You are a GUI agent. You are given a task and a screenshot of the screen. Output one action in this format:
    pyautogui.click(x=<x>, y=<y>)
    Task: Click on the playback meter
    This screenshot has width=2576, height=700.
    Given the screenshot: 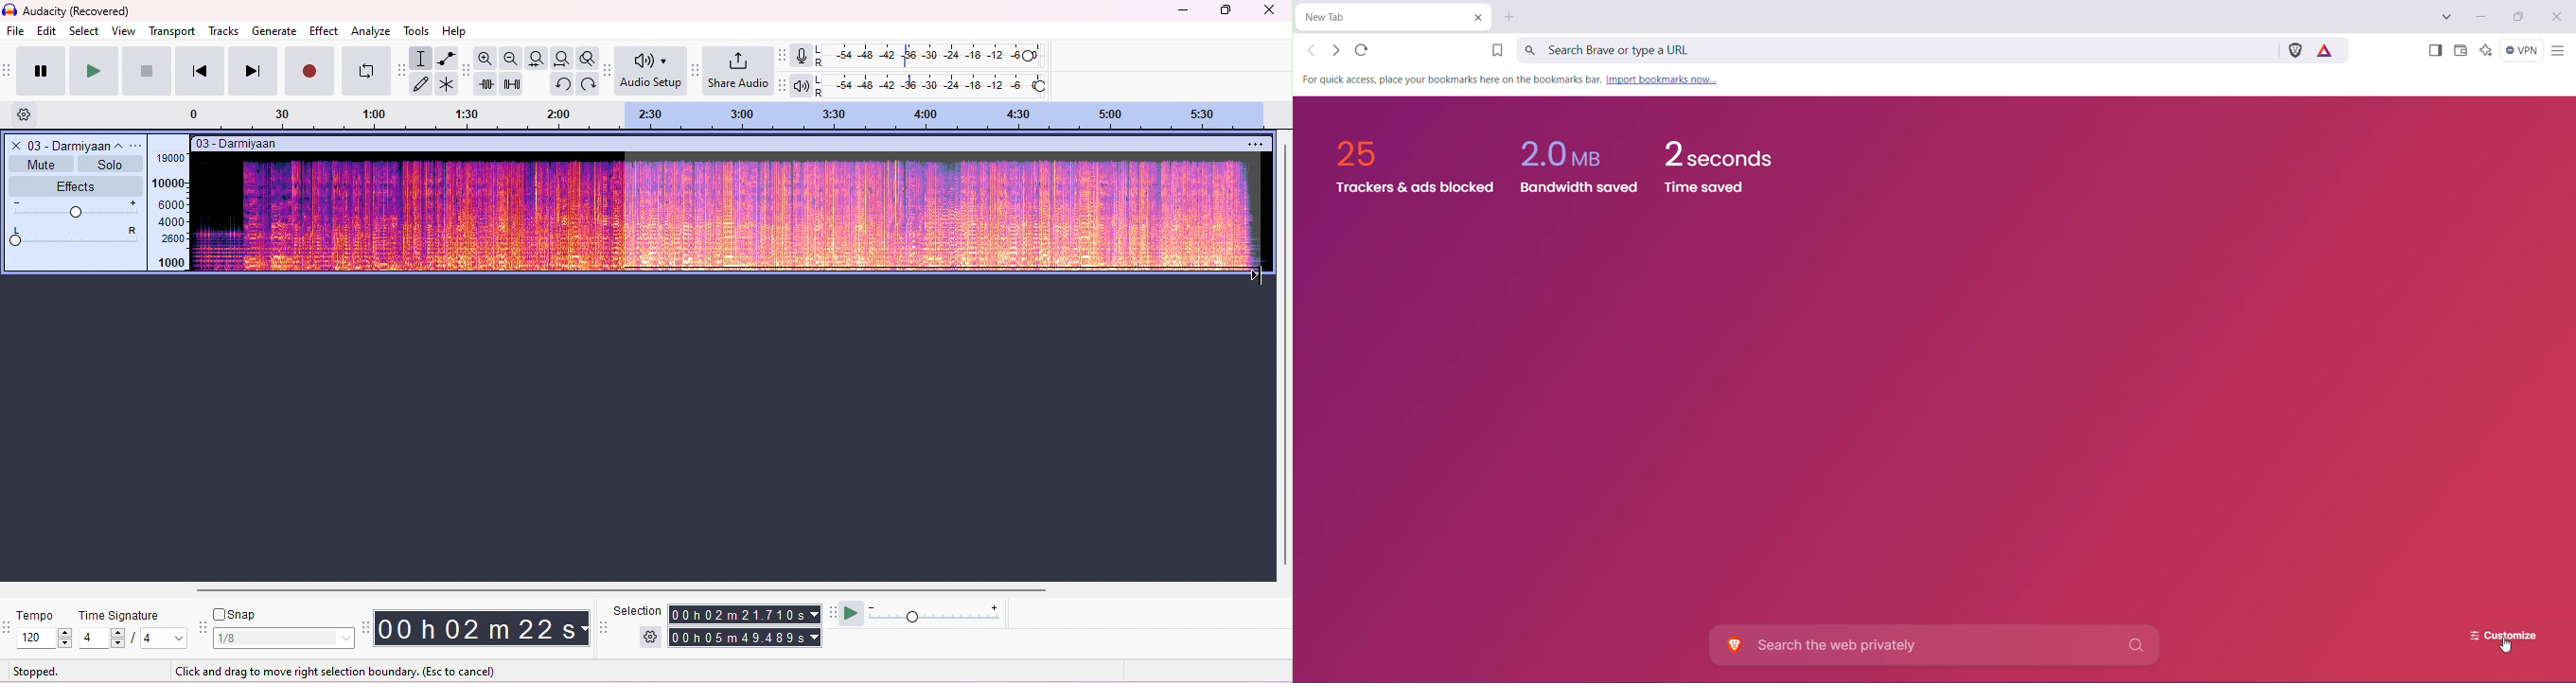 What is the action you would take?
    pyautogui.click(x=803, y=84)
    